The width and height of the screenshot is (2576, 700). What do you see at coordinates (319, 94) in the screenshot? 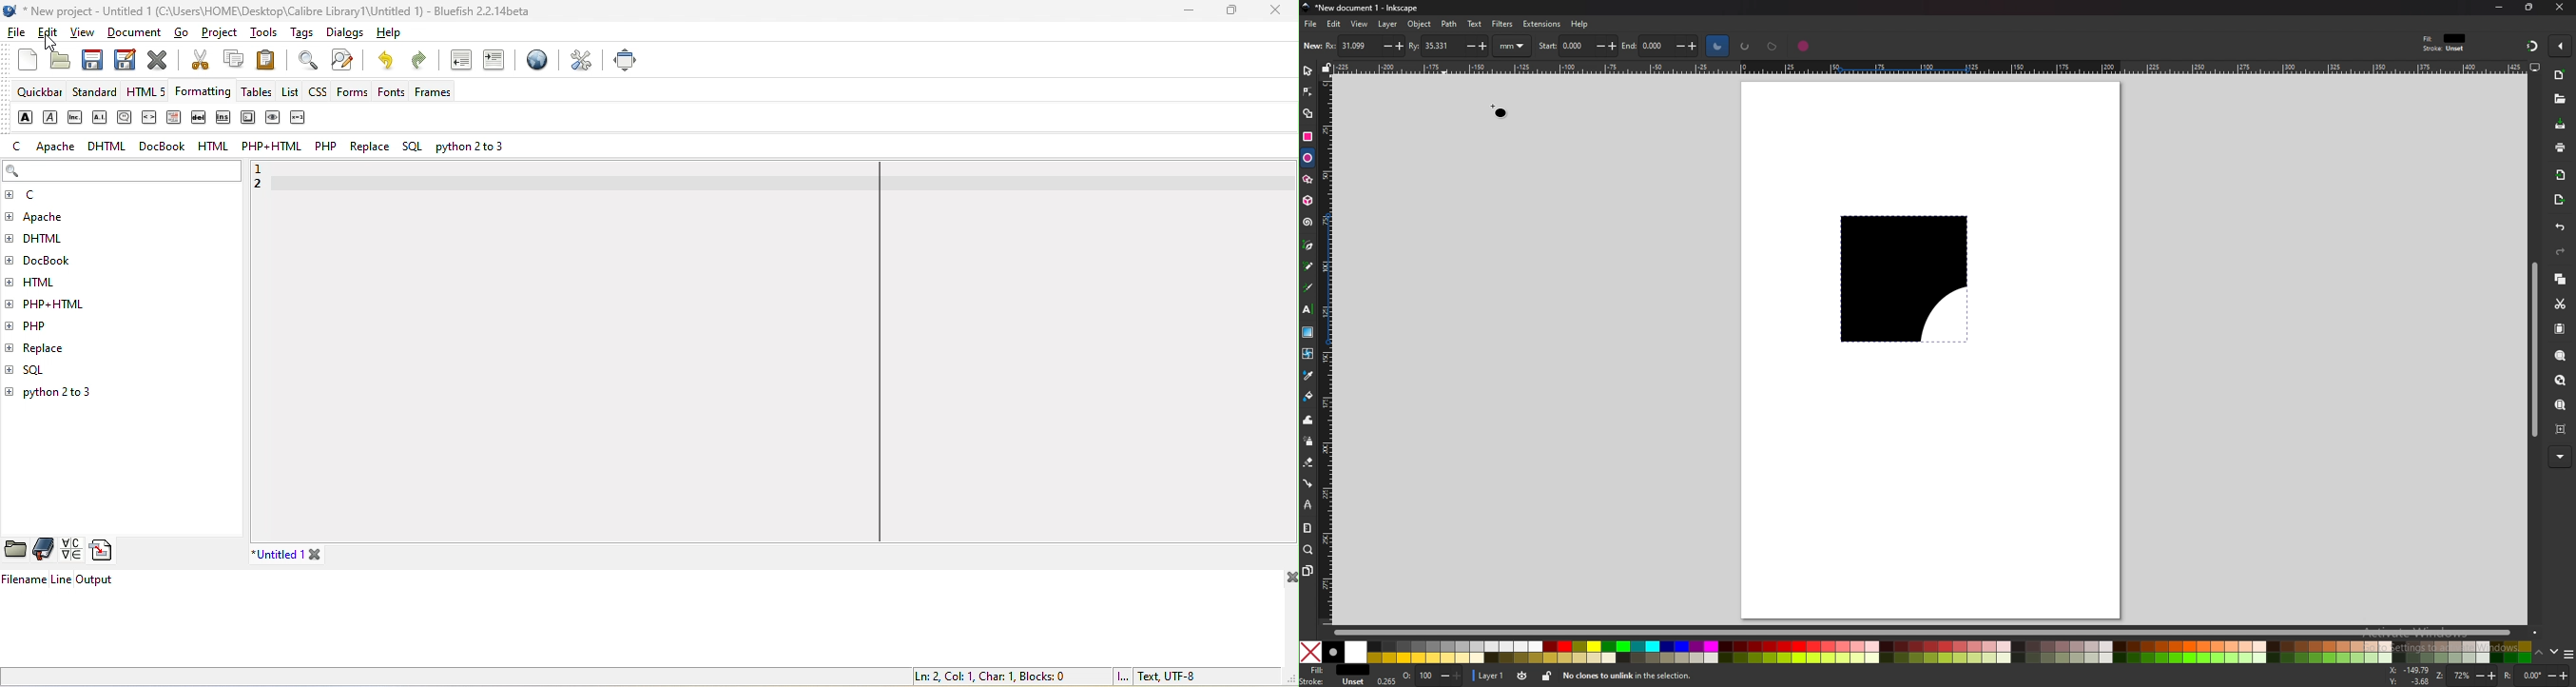
I see `css` at bounding box center [319, 94].